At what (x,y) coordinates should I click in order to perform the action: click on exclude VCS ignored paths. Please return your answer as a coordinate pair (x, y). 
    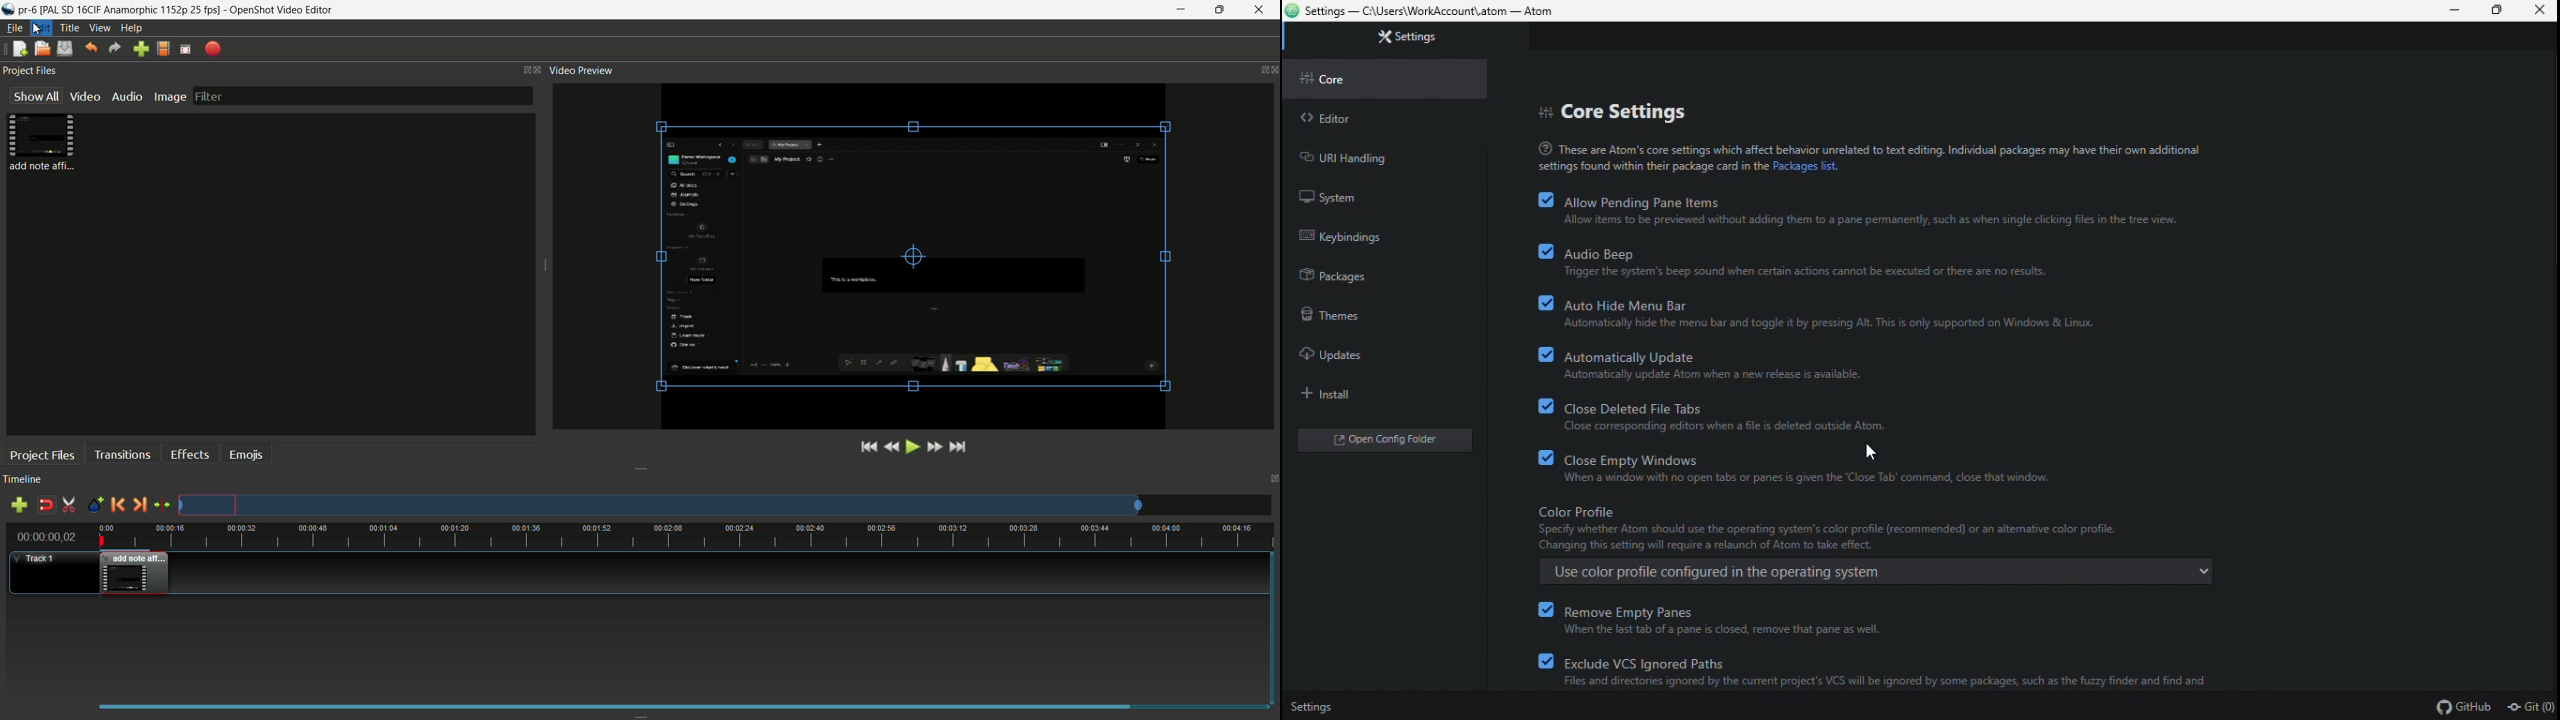
    Looking at the image, I should click on (1895, 668).